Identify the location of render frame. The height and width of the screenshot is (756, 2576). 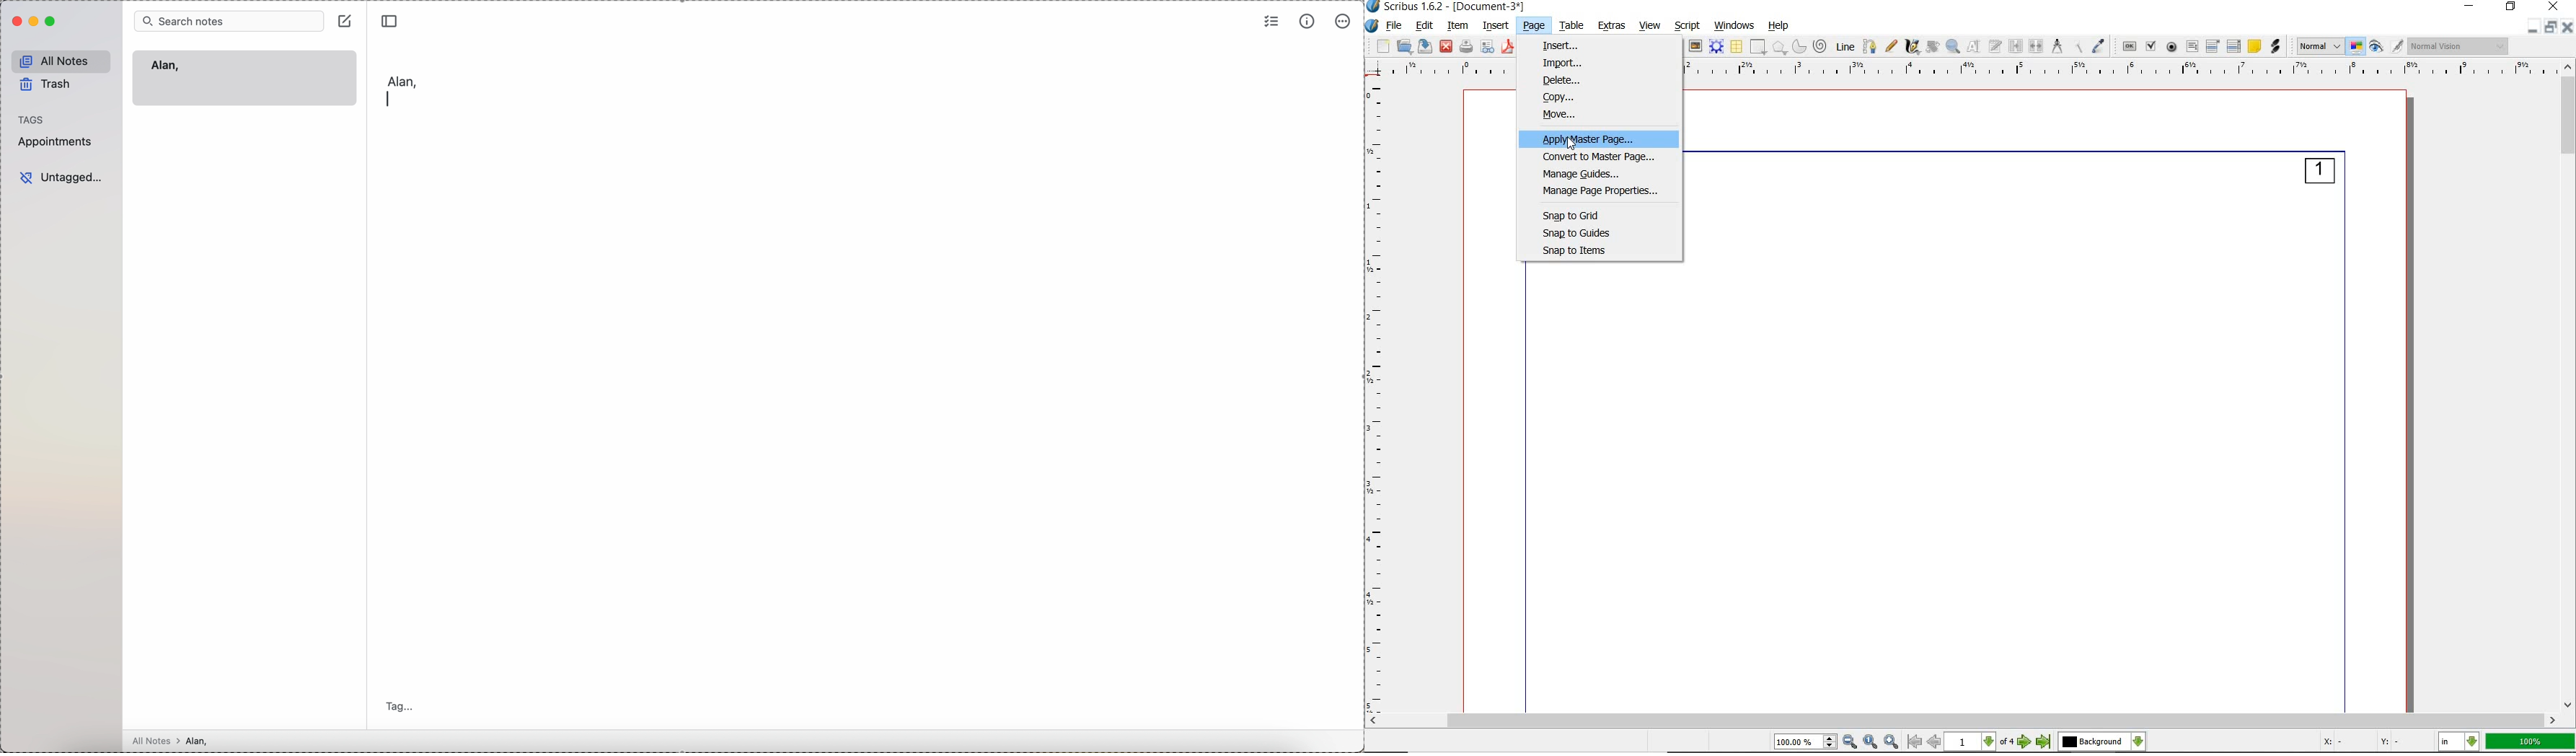
(1717, 46).